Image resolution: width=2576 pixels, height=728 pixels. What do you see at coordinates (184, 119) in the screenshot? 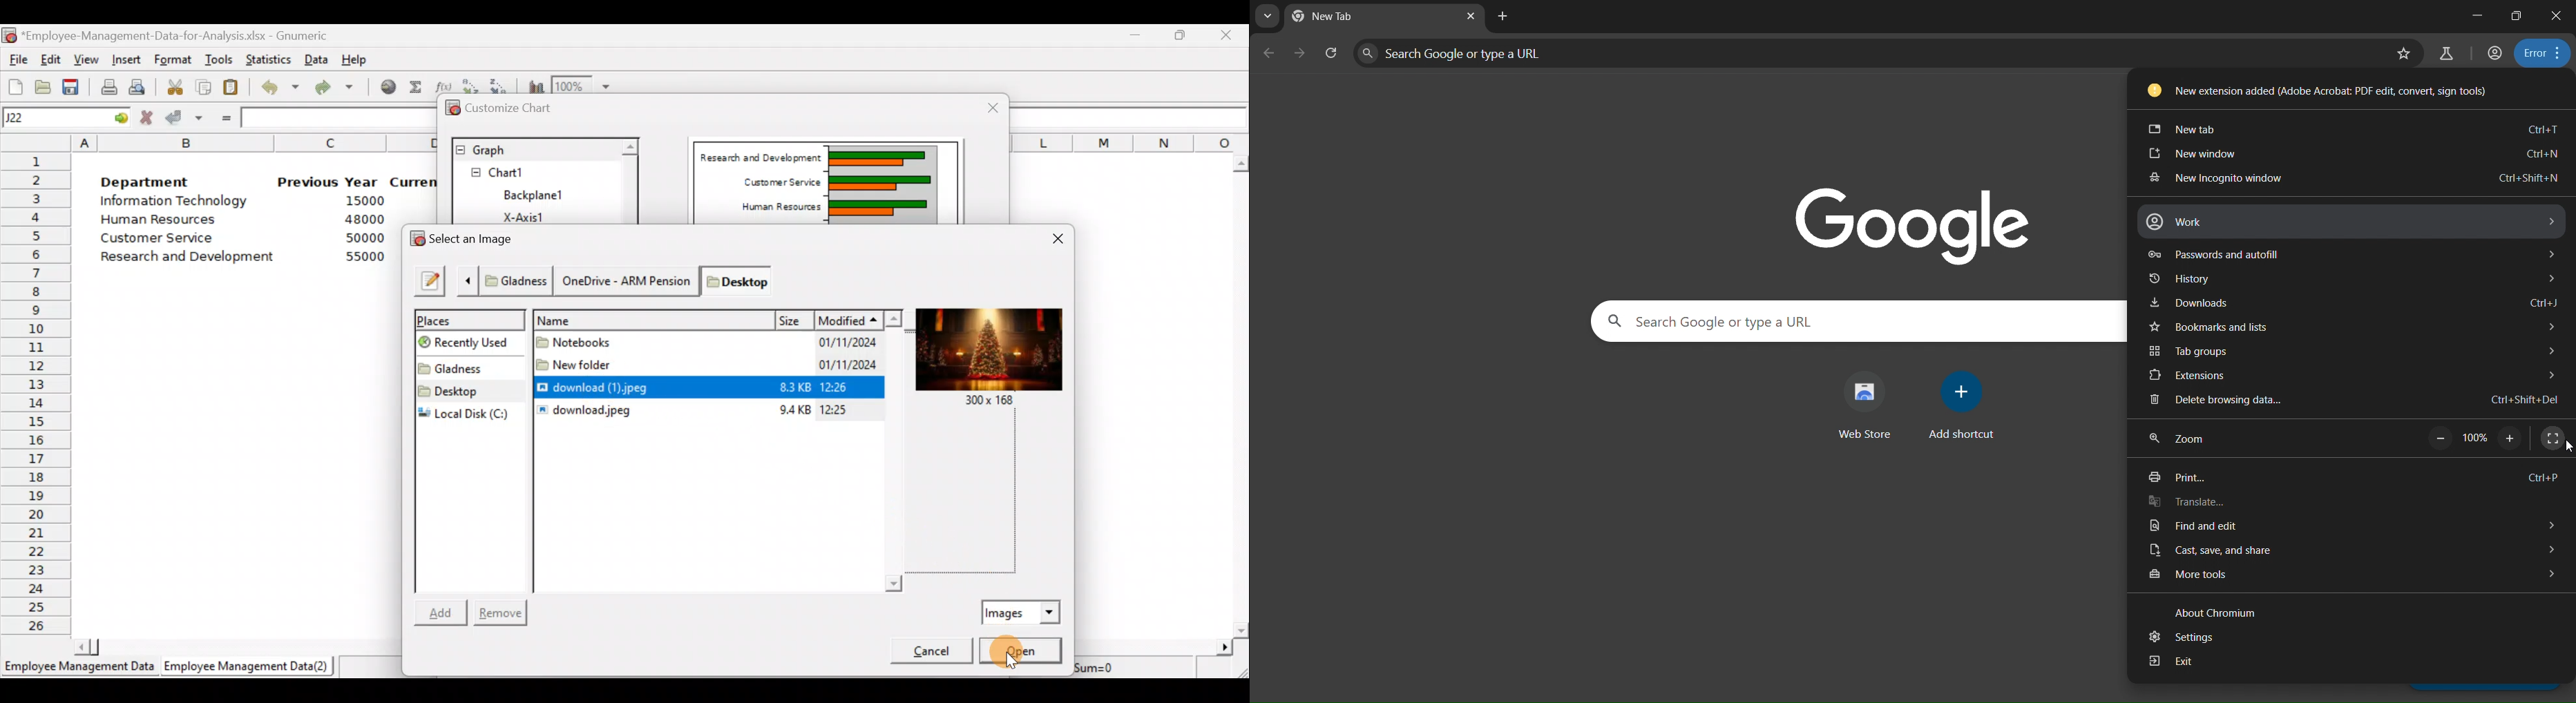
I see `Accept change` at bounding box center [184, 119].